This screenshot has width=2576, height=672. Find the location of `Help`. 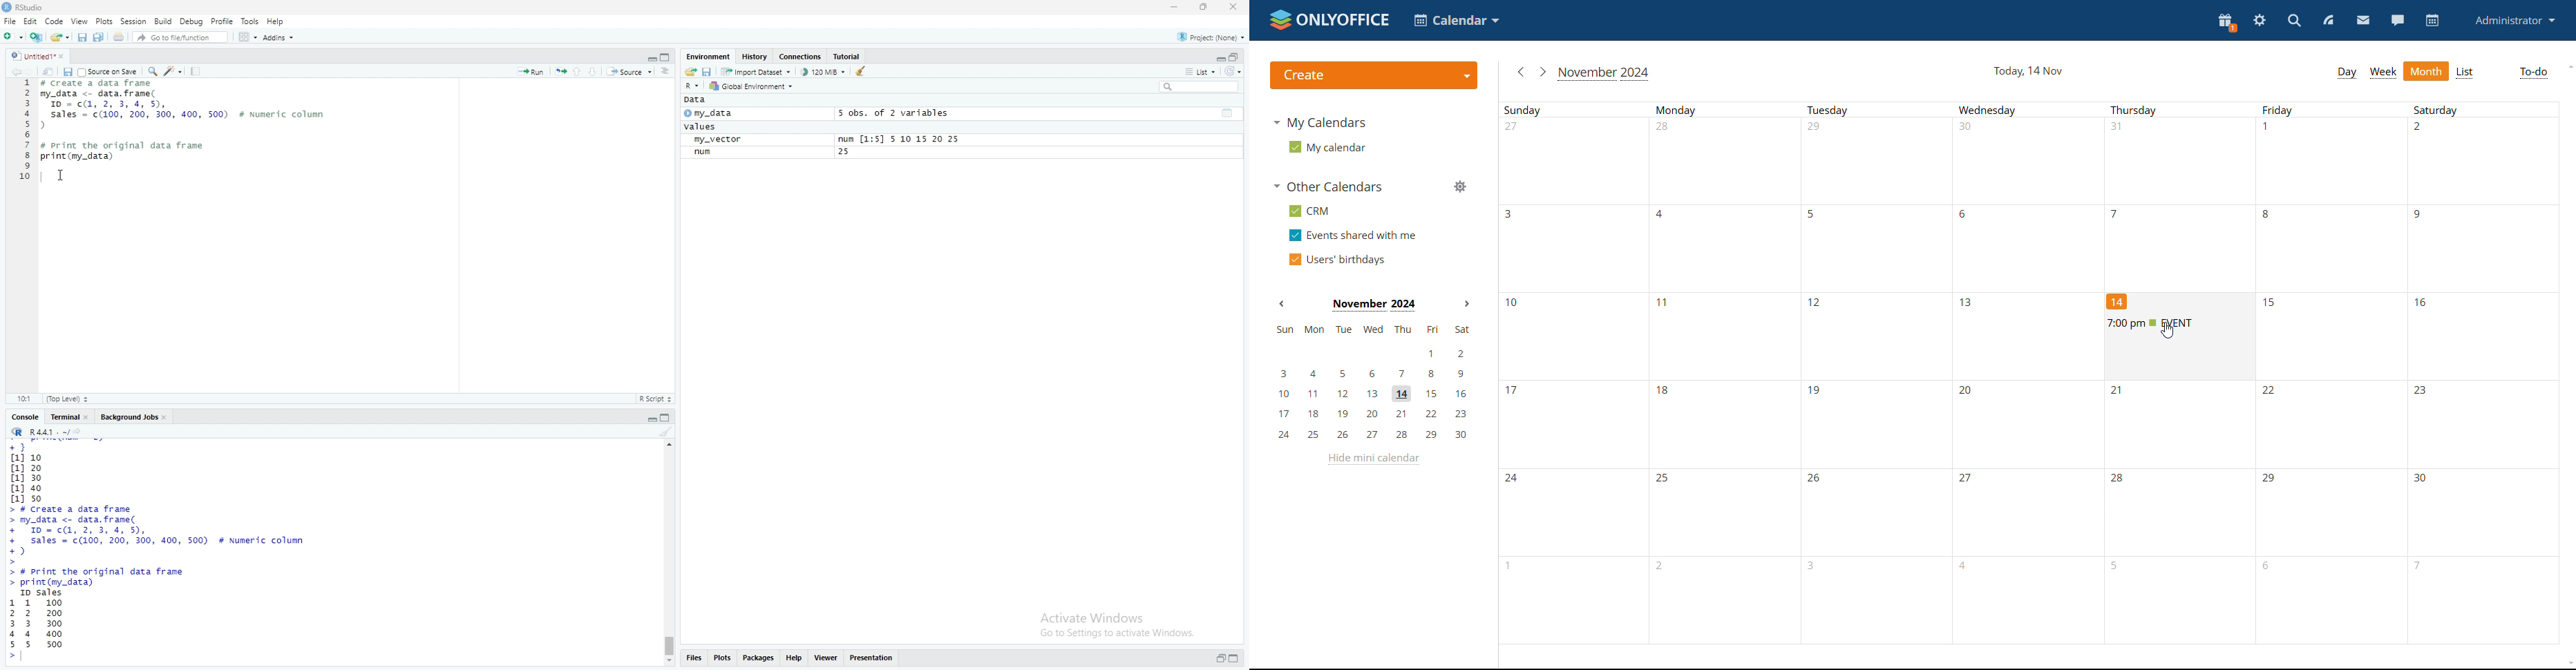

Help is located at coordinates (279, 20).